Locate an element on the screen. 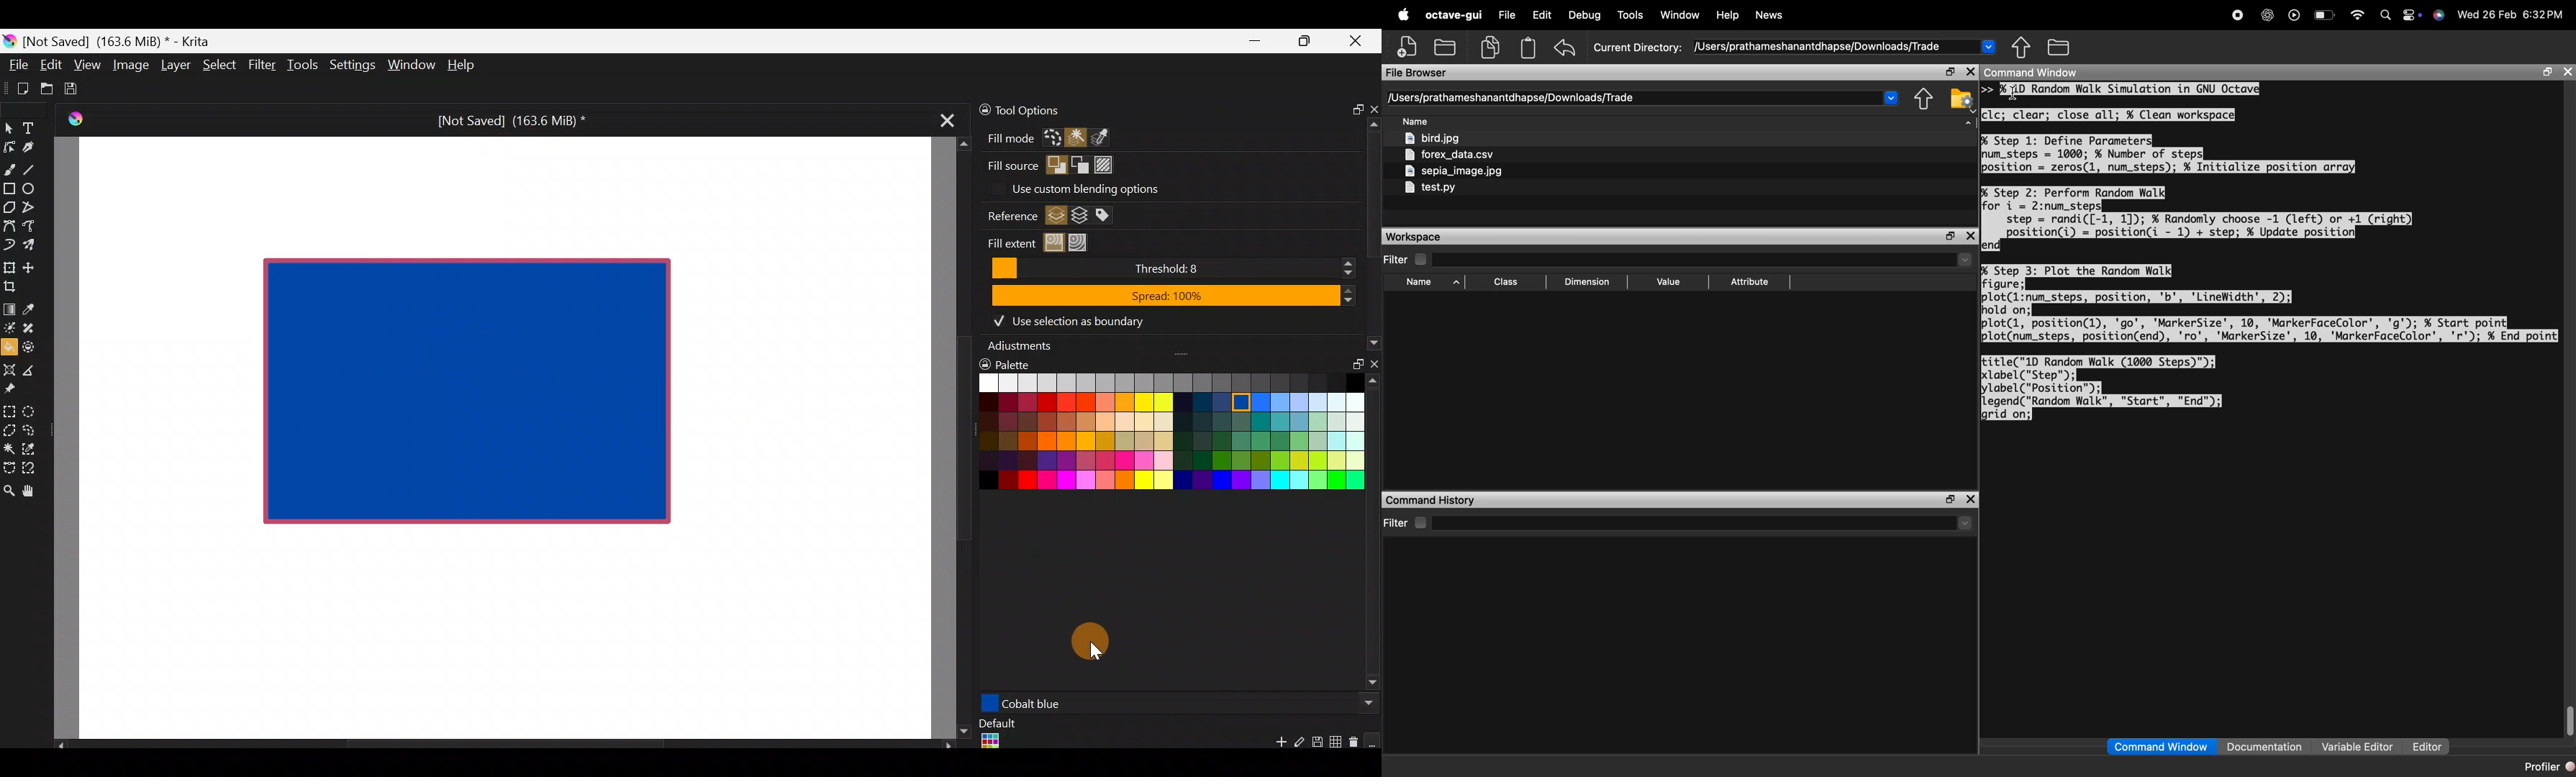 The image size is (2576, 784). File is located at coordinates (1505, 15).